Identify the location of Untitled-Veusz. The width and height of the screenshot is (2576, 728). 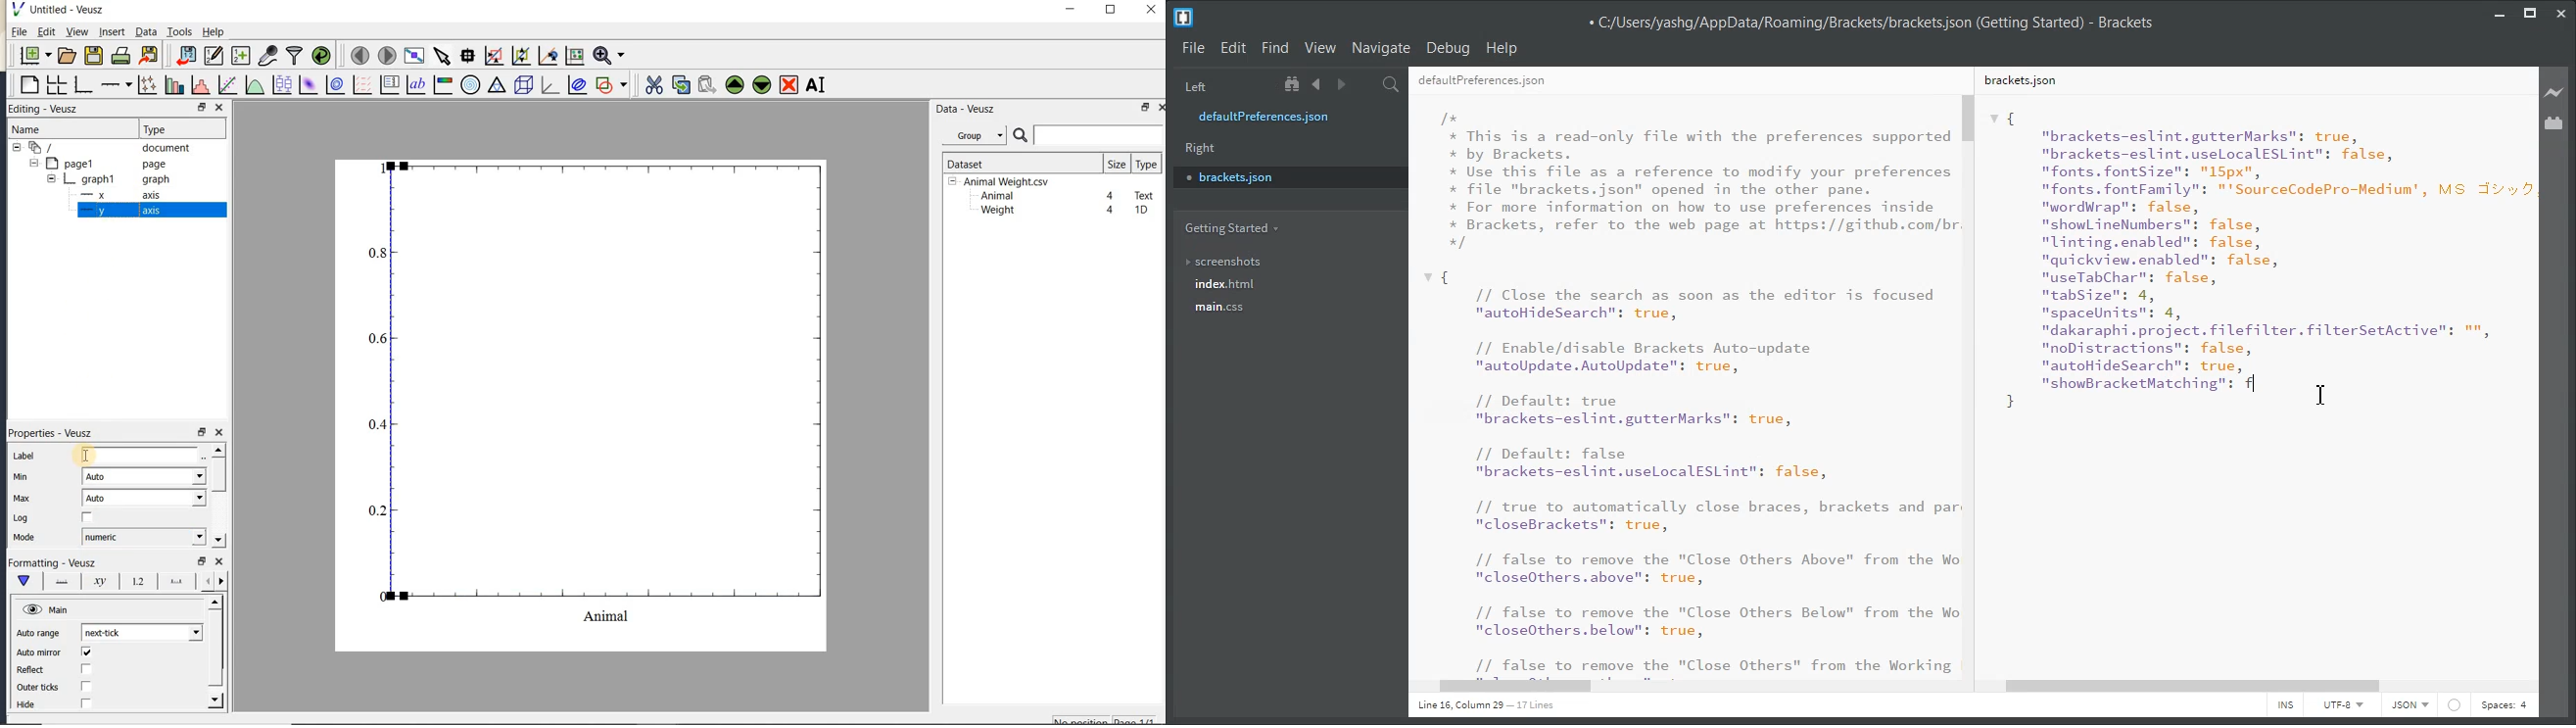
(62, 10).